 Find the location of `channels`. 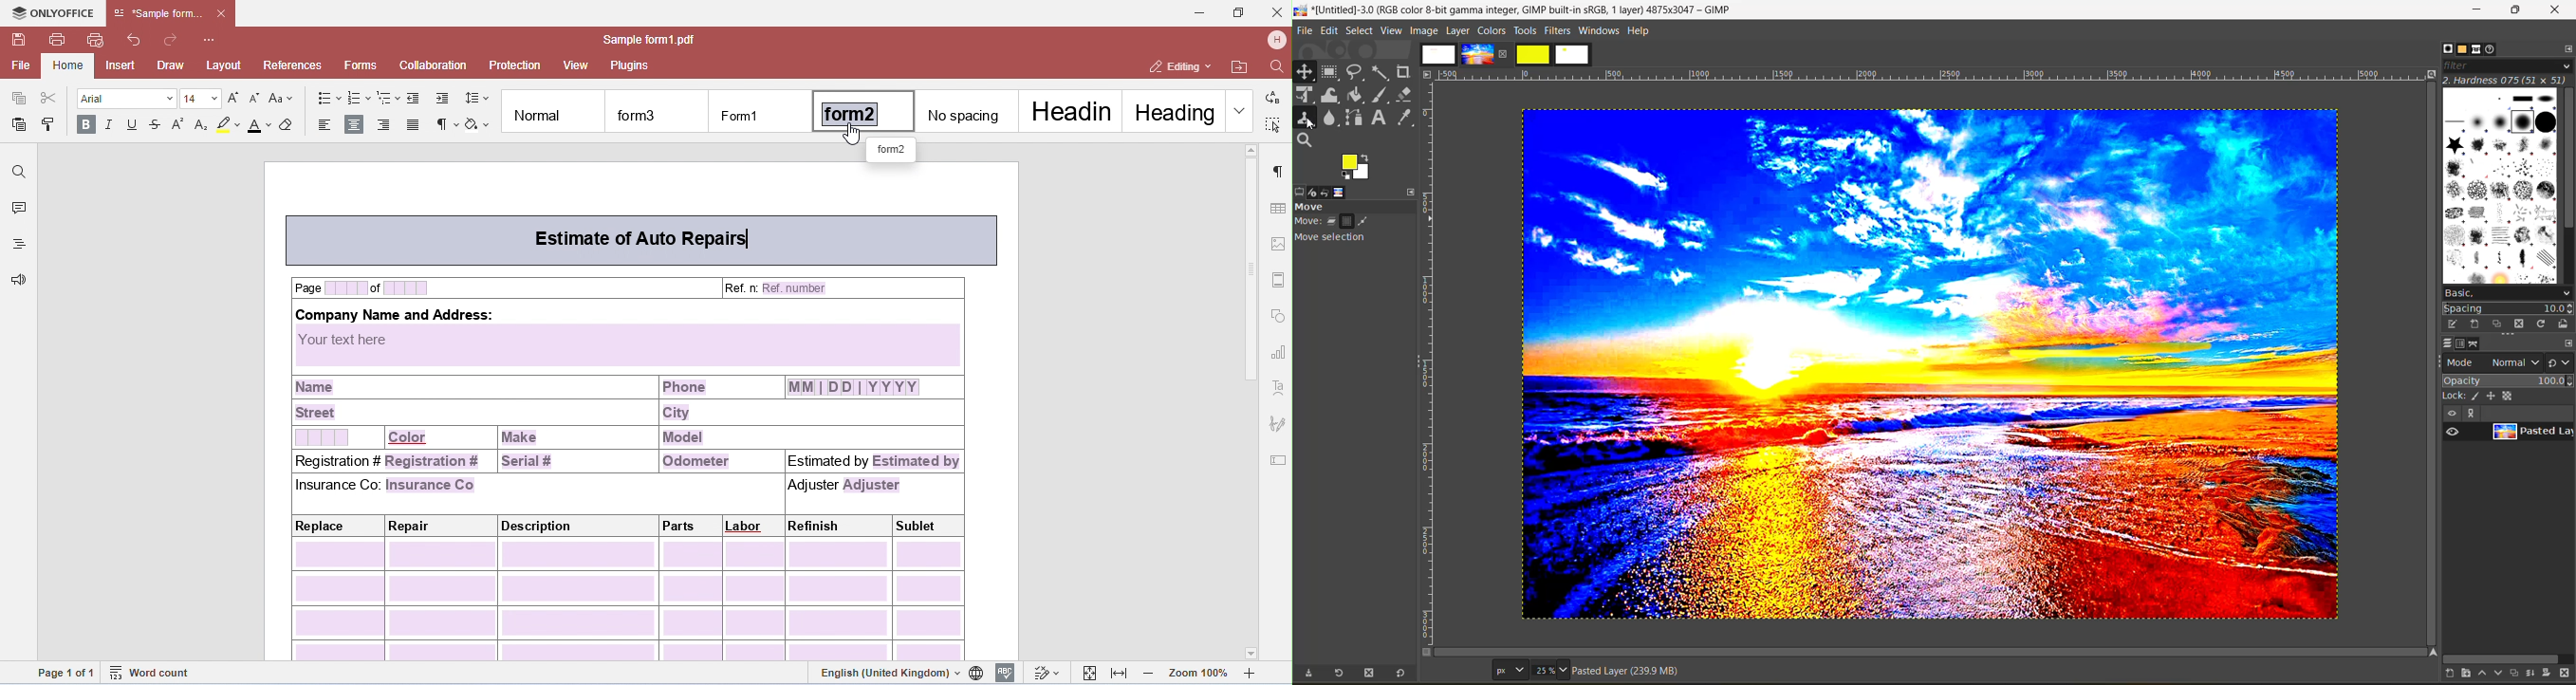

channels is located at coordinates (2463, 344).